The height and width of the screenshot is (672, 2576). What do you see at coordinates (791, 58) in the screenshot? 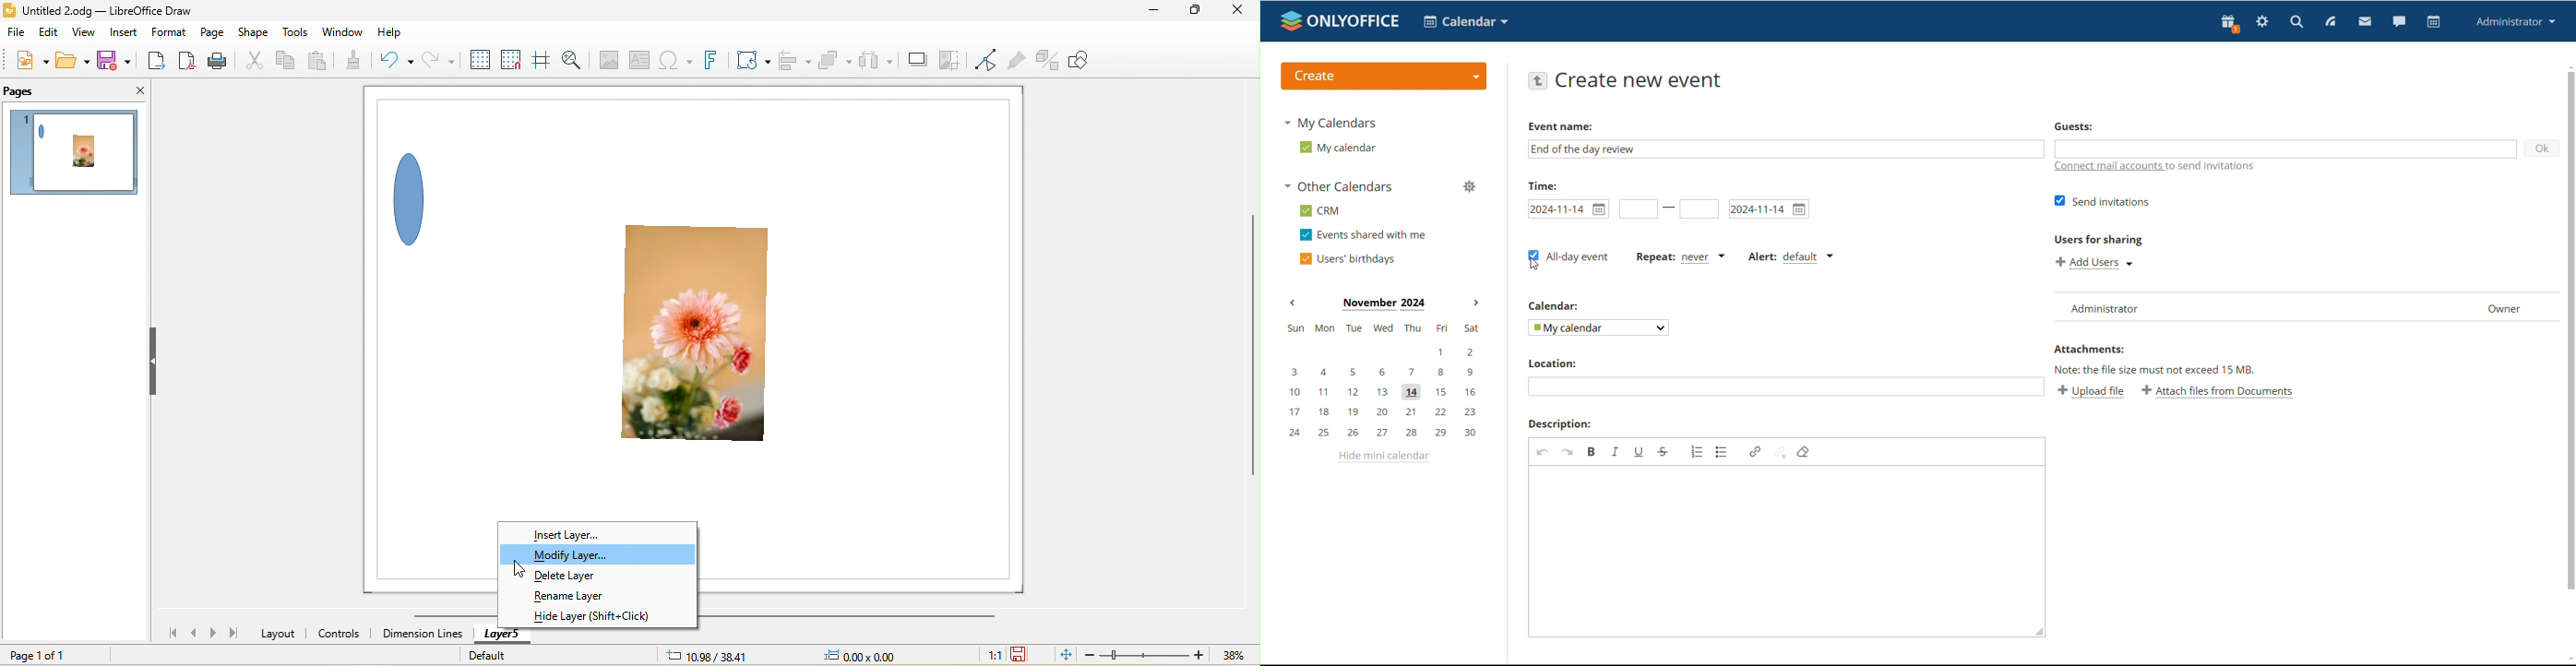
I see `align object` at bounding box center [791, 58].